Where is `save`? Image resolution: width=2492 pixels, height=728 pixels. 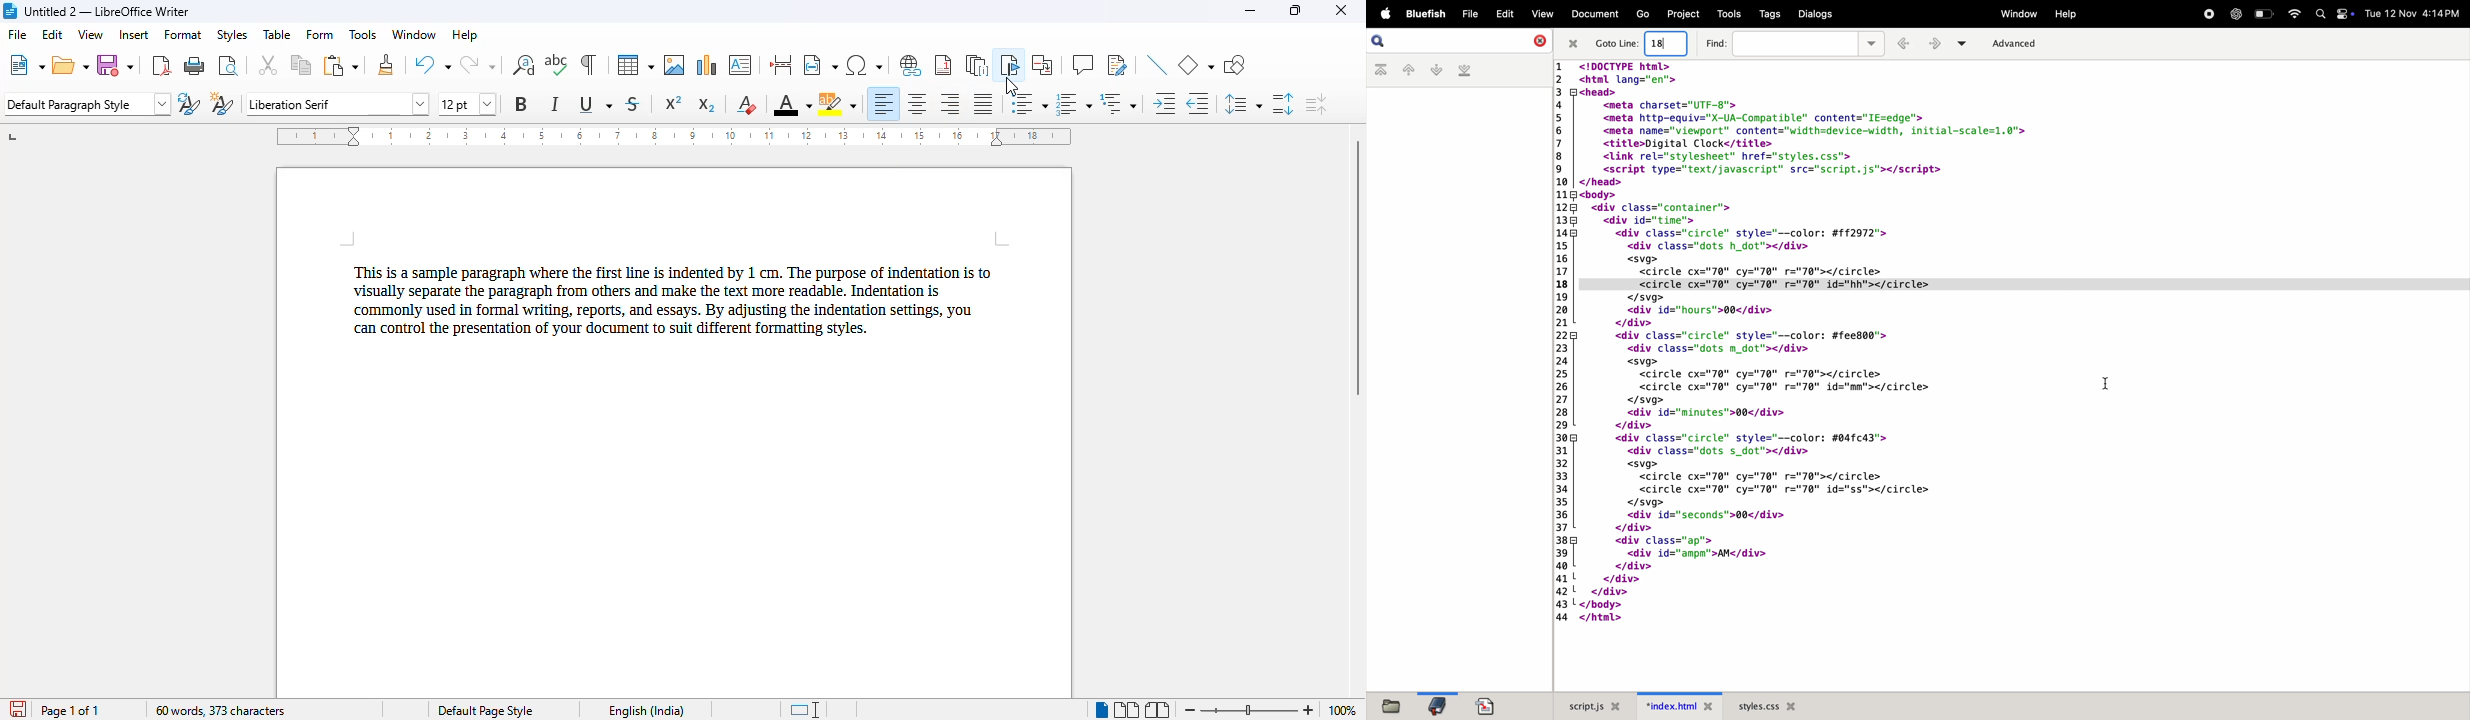 save is located at coordinates (115, 66).